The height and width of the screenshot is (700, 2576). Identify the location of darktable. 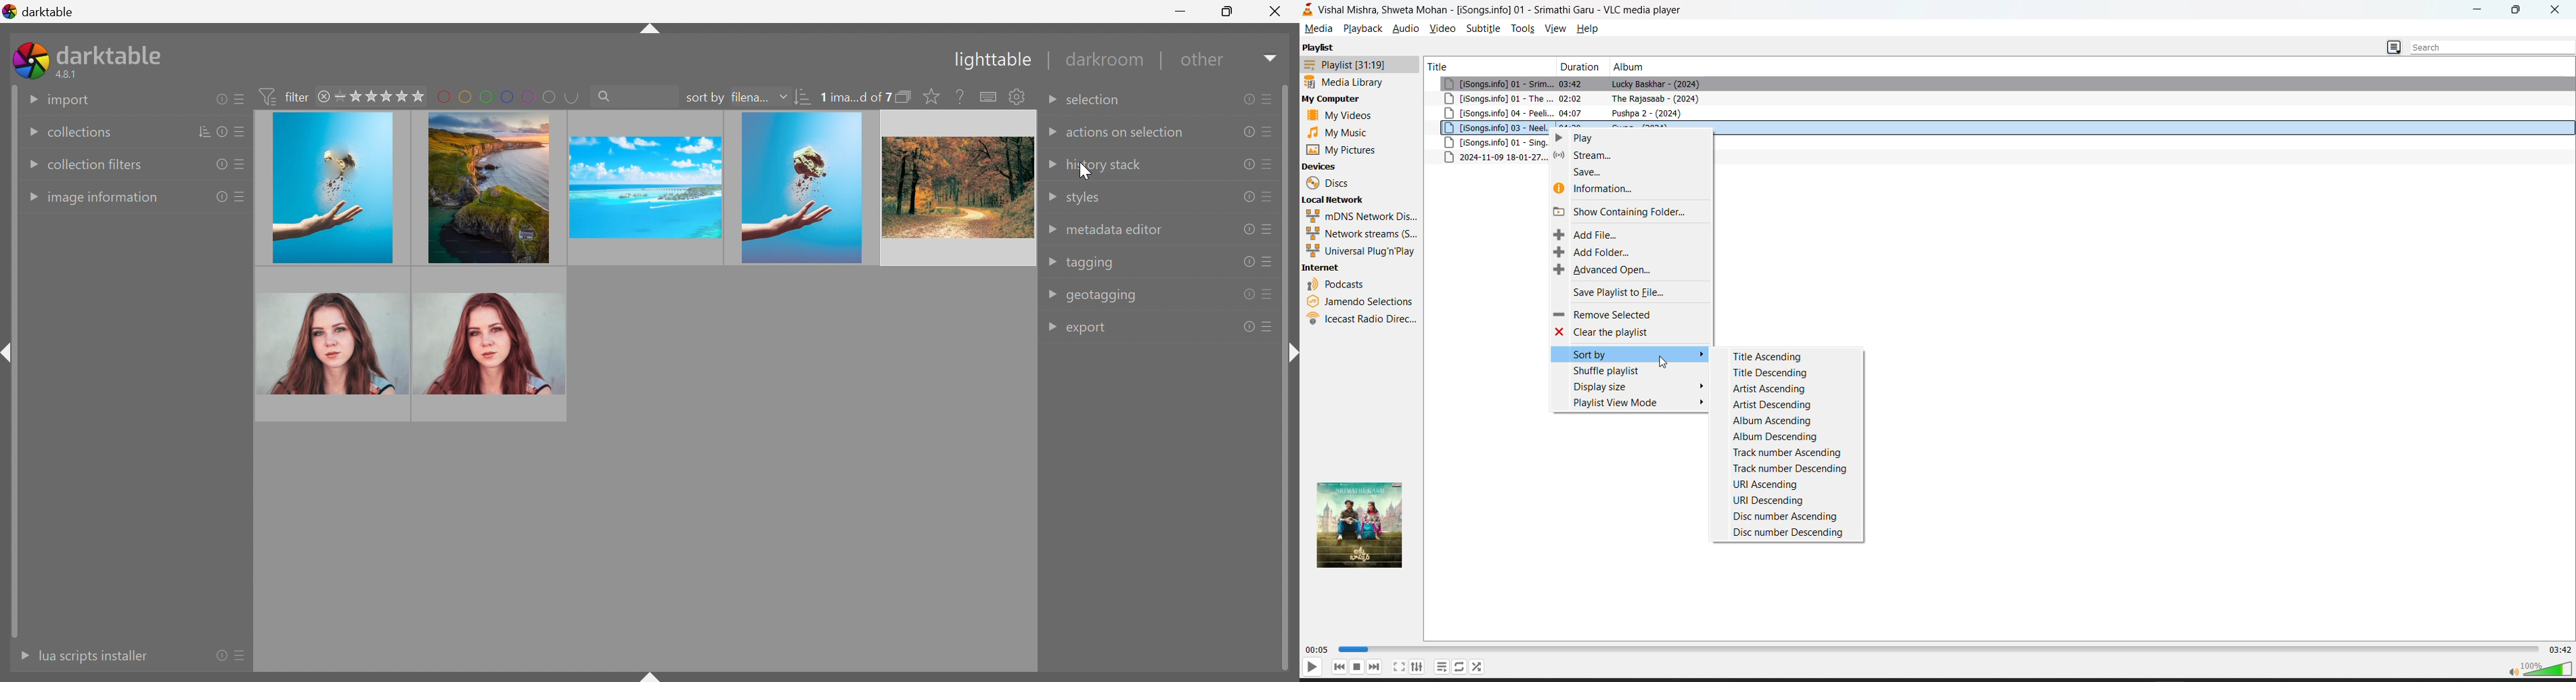
(39, 9).